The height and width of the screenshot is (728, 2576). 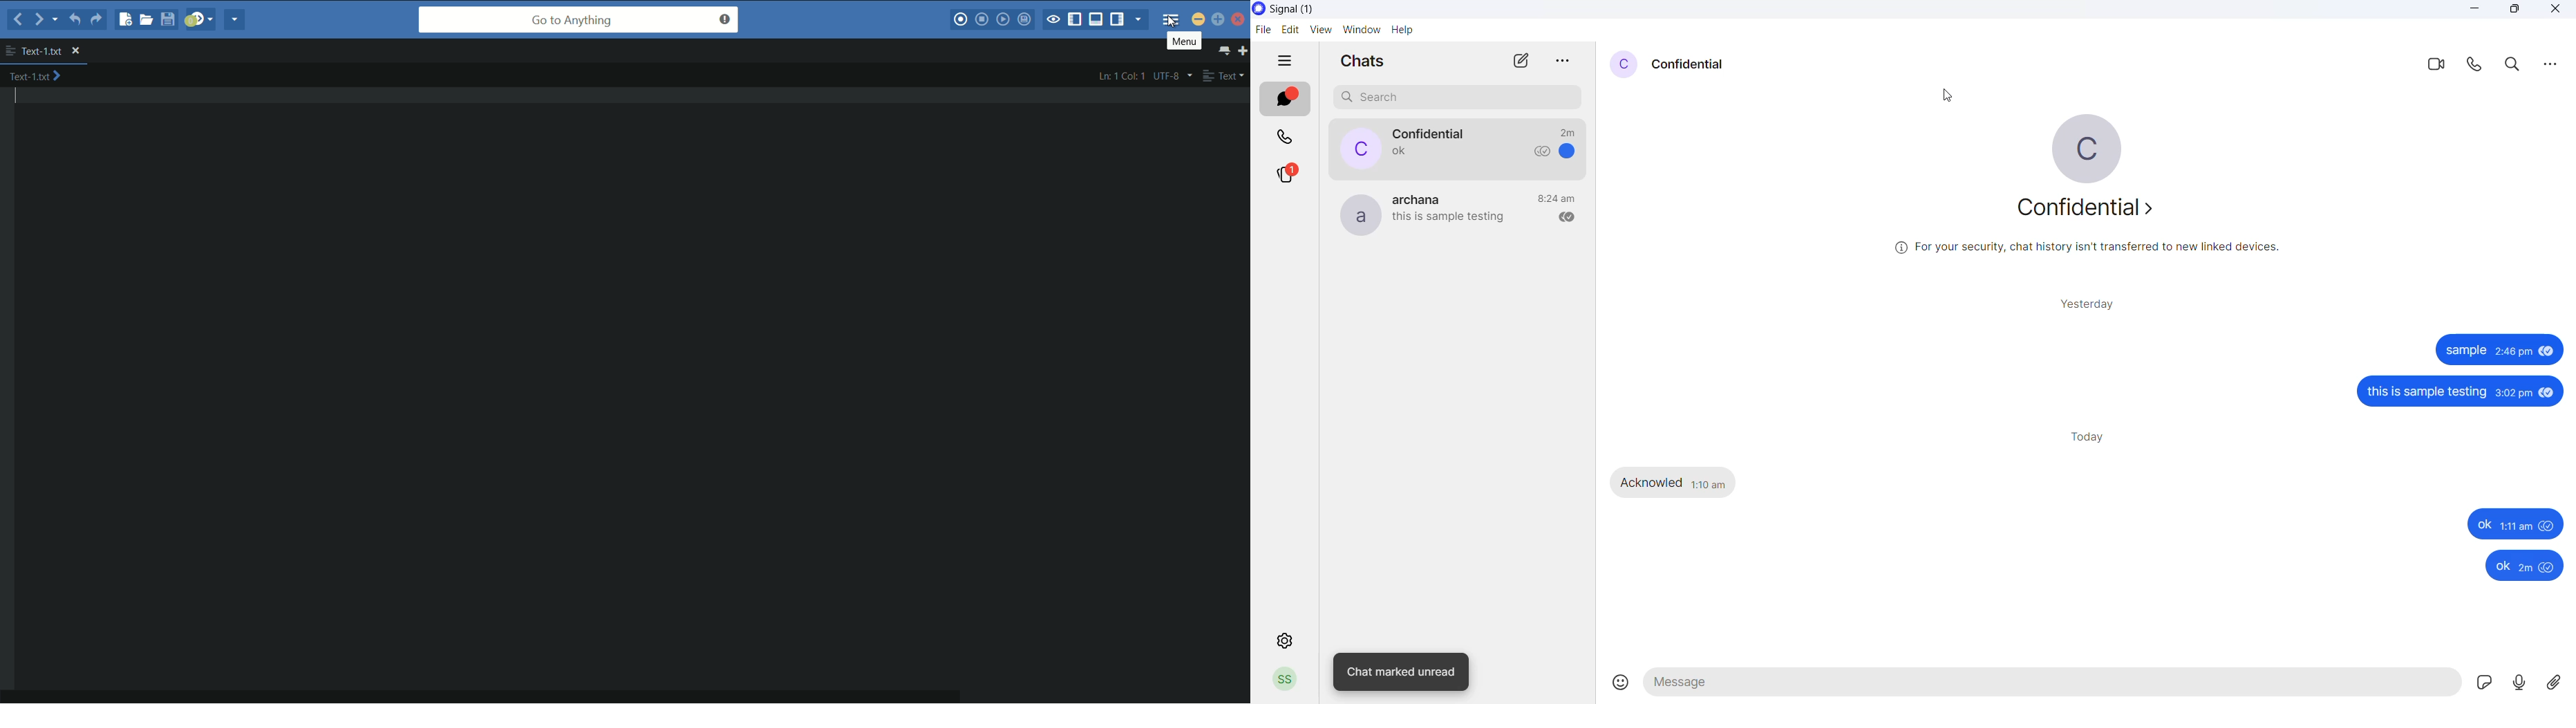 What do you see at coordinates (2091, 304) in the screenshot?
I see `yesterday heading` at bounding box center [2091, 304].